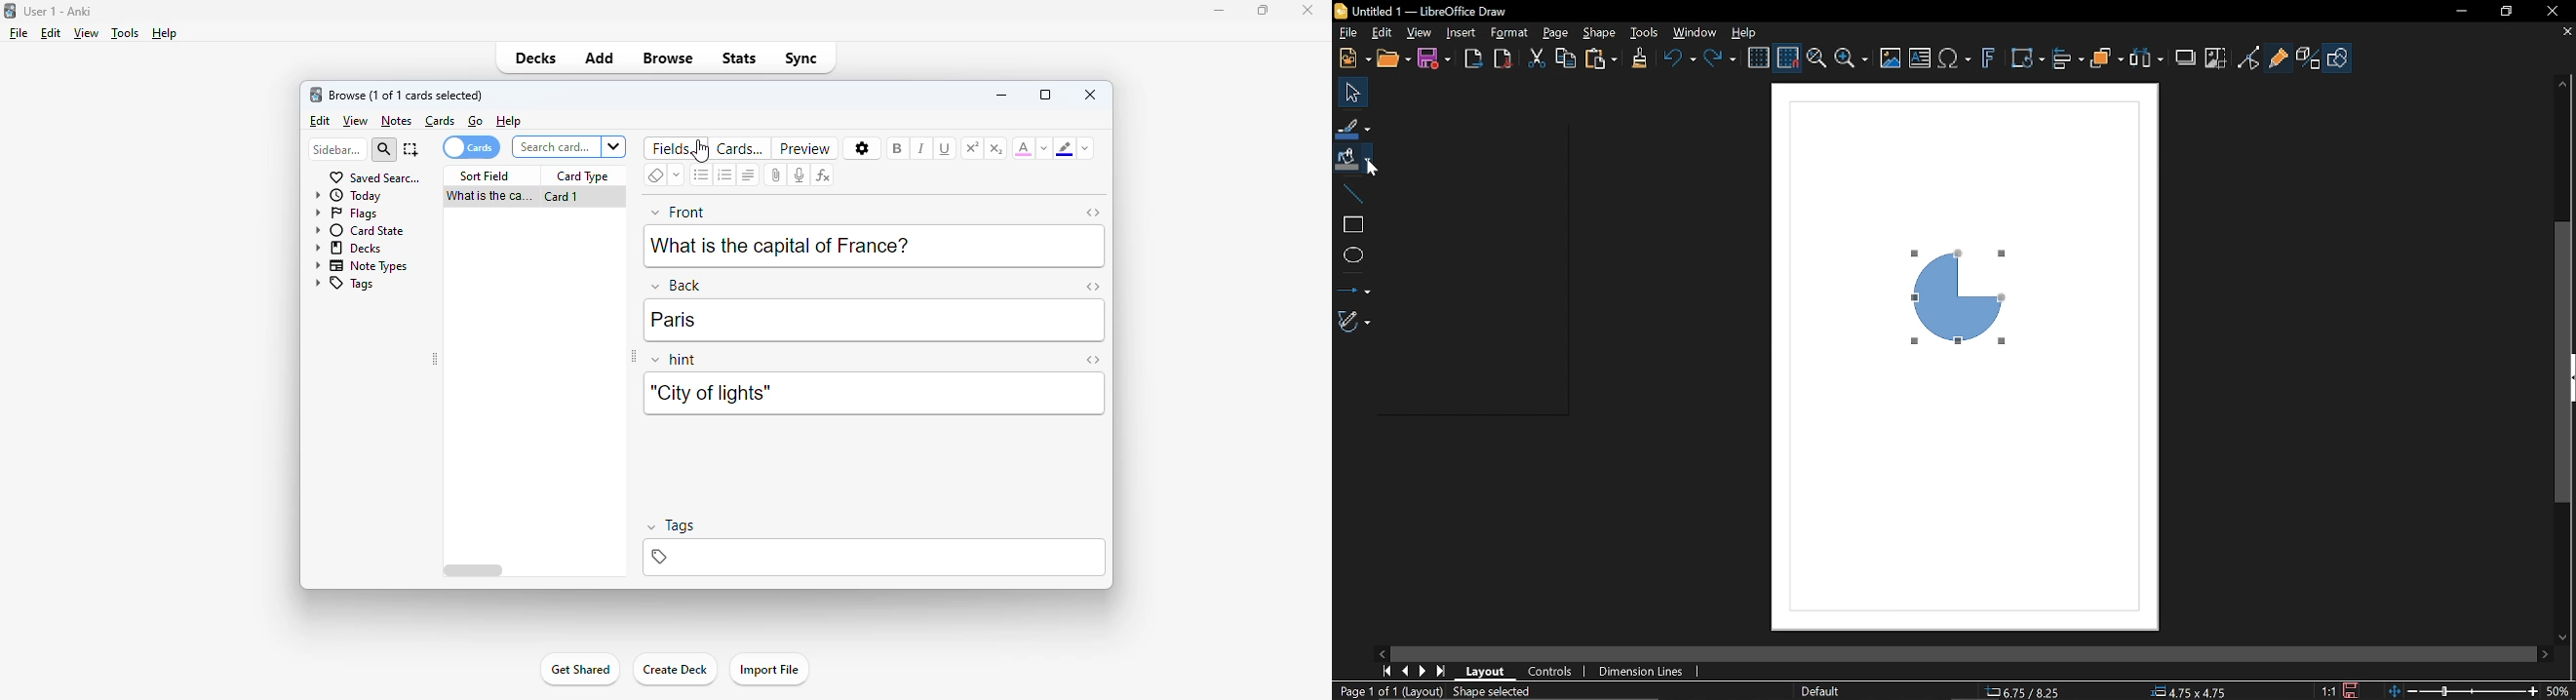  Describe the element at coordinates (1091, 94) in the screenshot. I see `close` at that location.